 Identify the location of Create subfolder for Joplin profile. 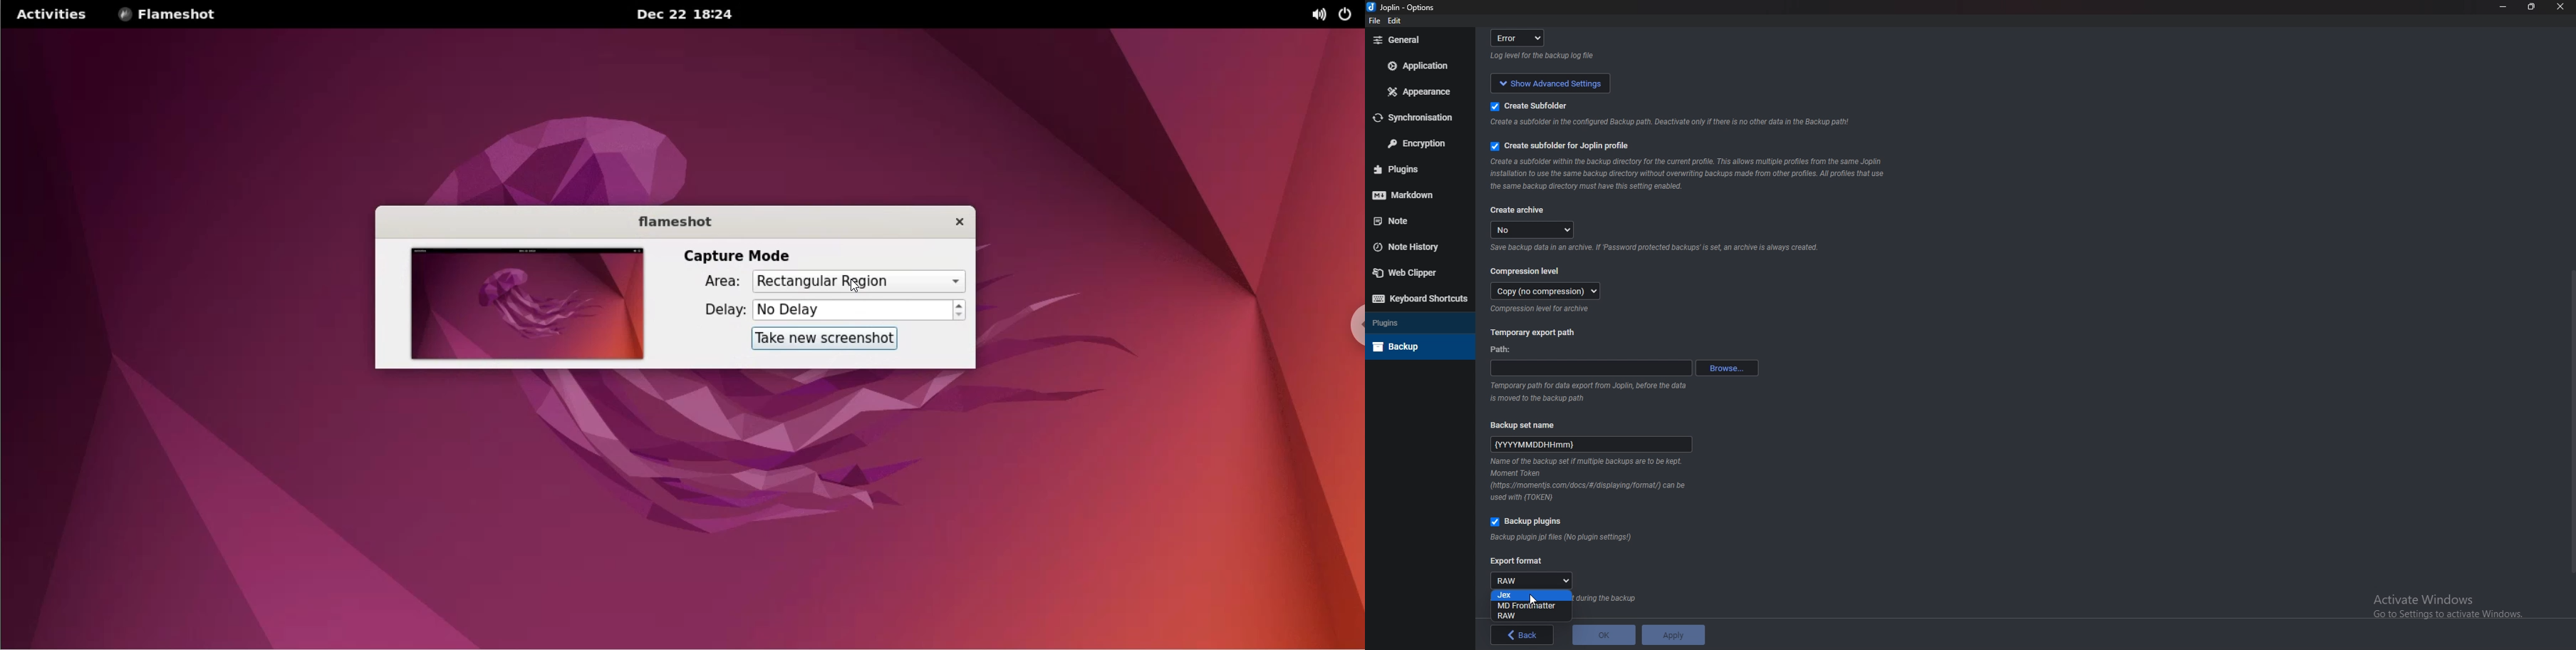
(1563, 146).